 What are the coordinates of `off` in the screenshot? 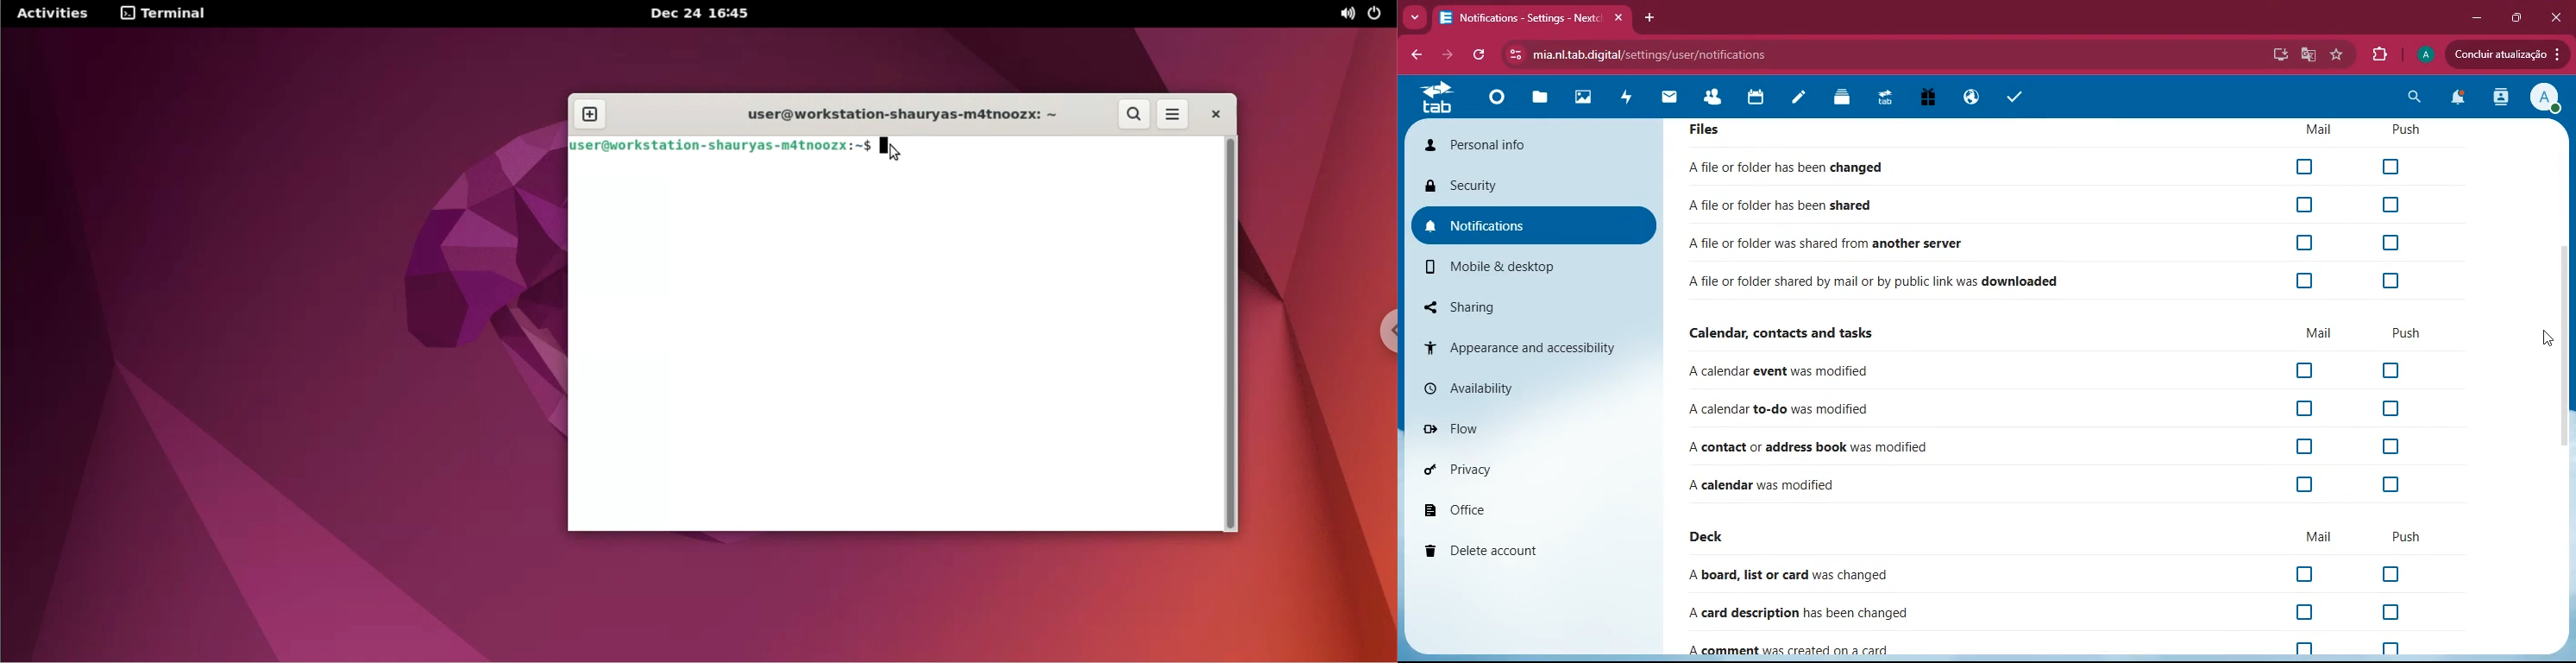 It's located at (2307, 449).